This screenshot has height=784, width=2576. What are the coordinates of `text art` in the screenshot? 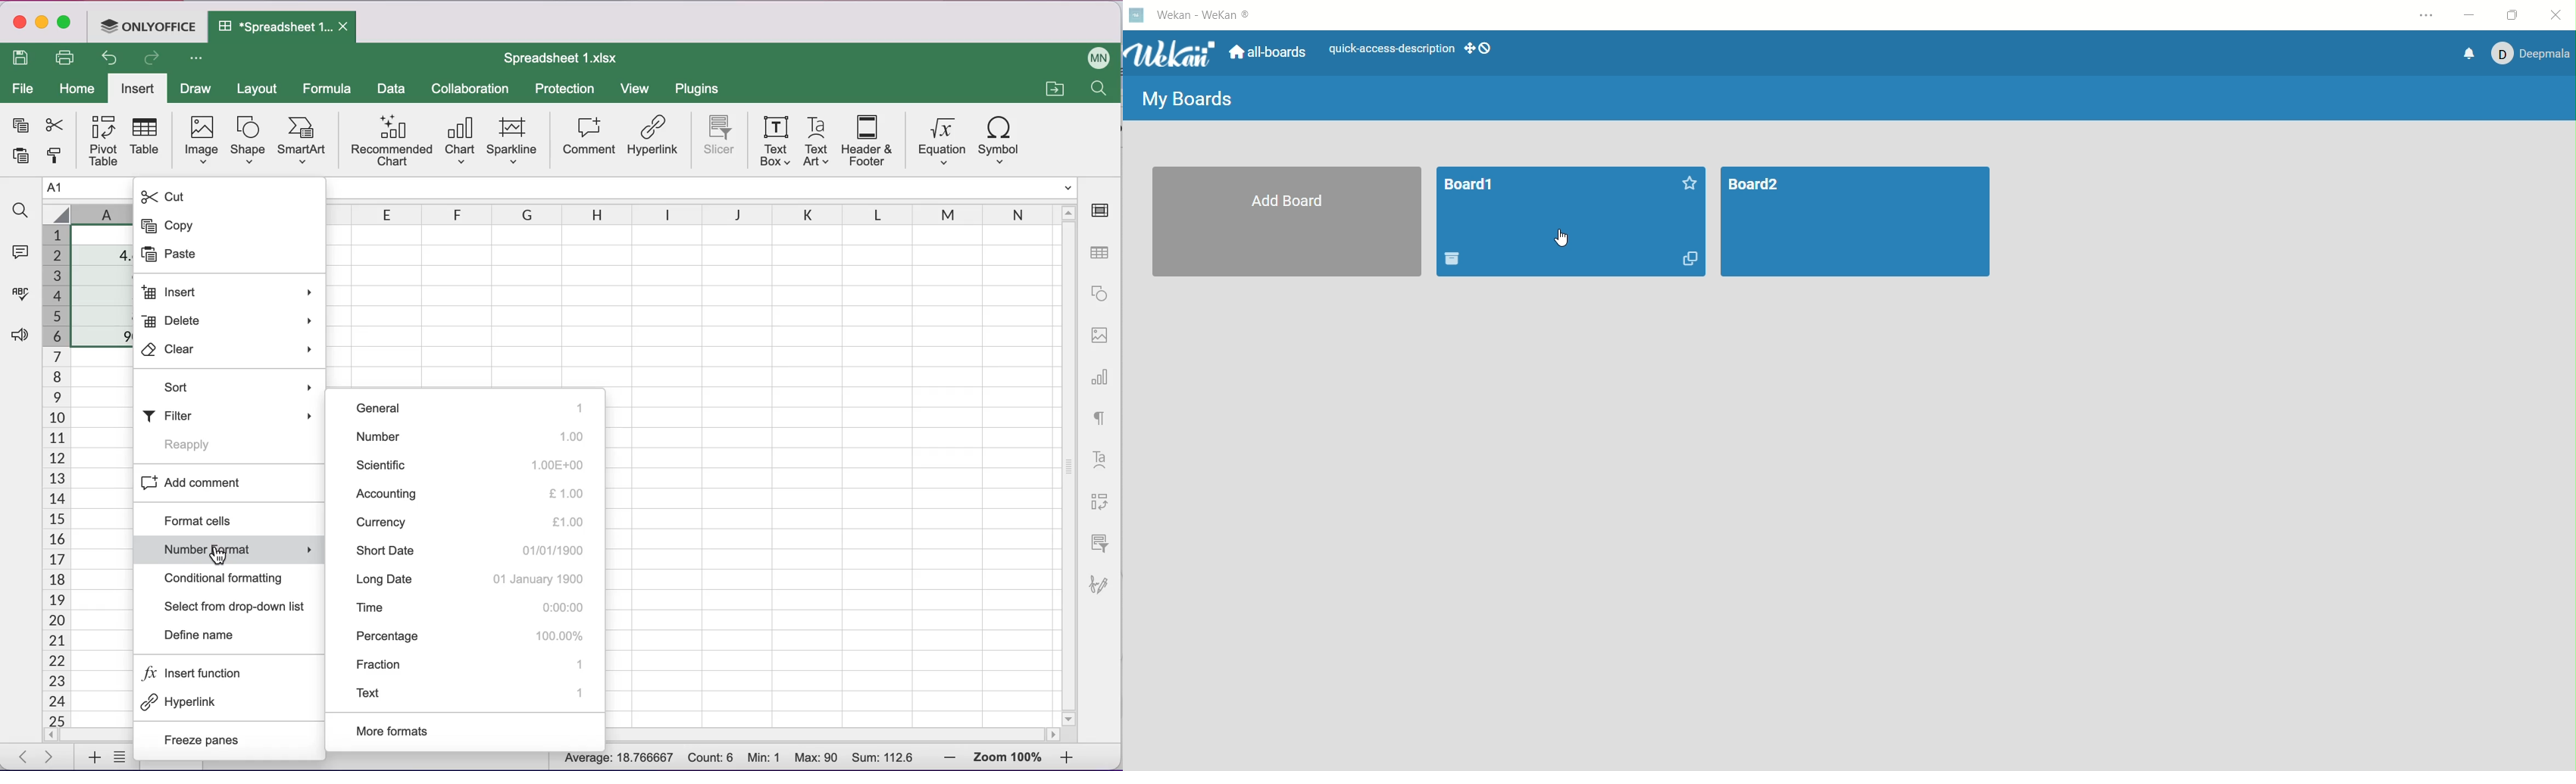 It's located at (816, 142).